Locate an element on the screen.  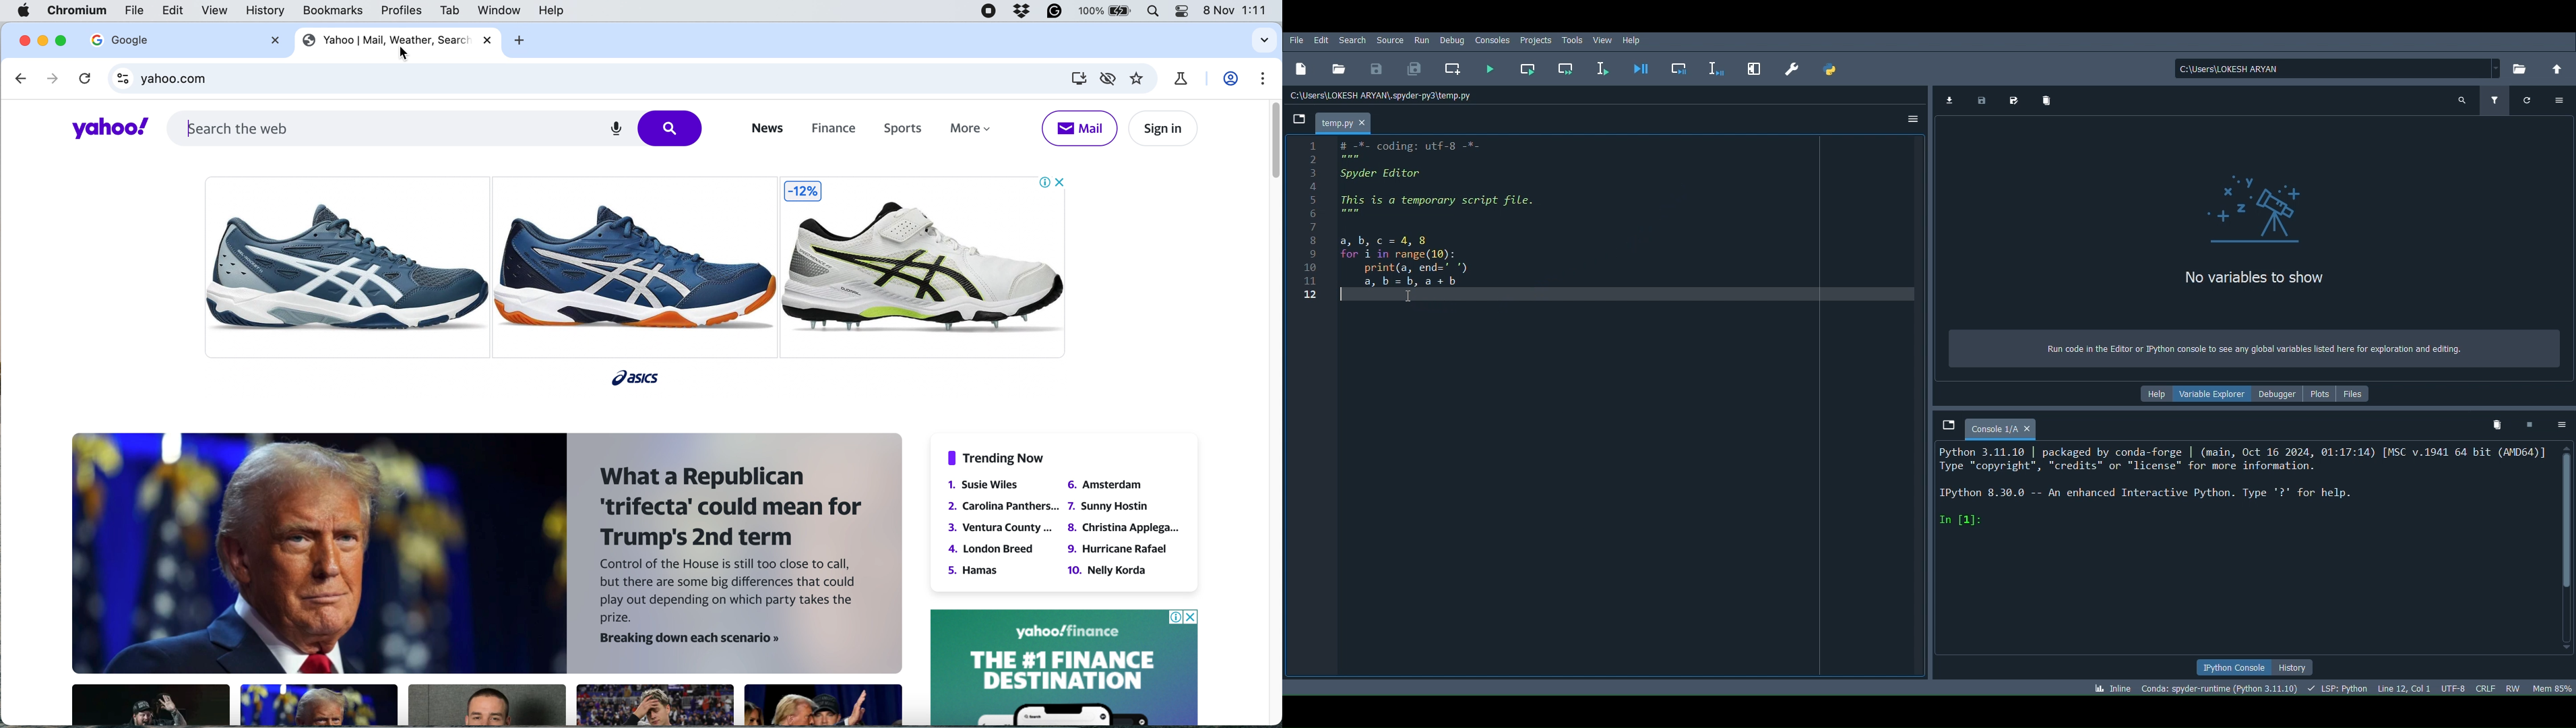
Options is located at coordinates (2558, 102).